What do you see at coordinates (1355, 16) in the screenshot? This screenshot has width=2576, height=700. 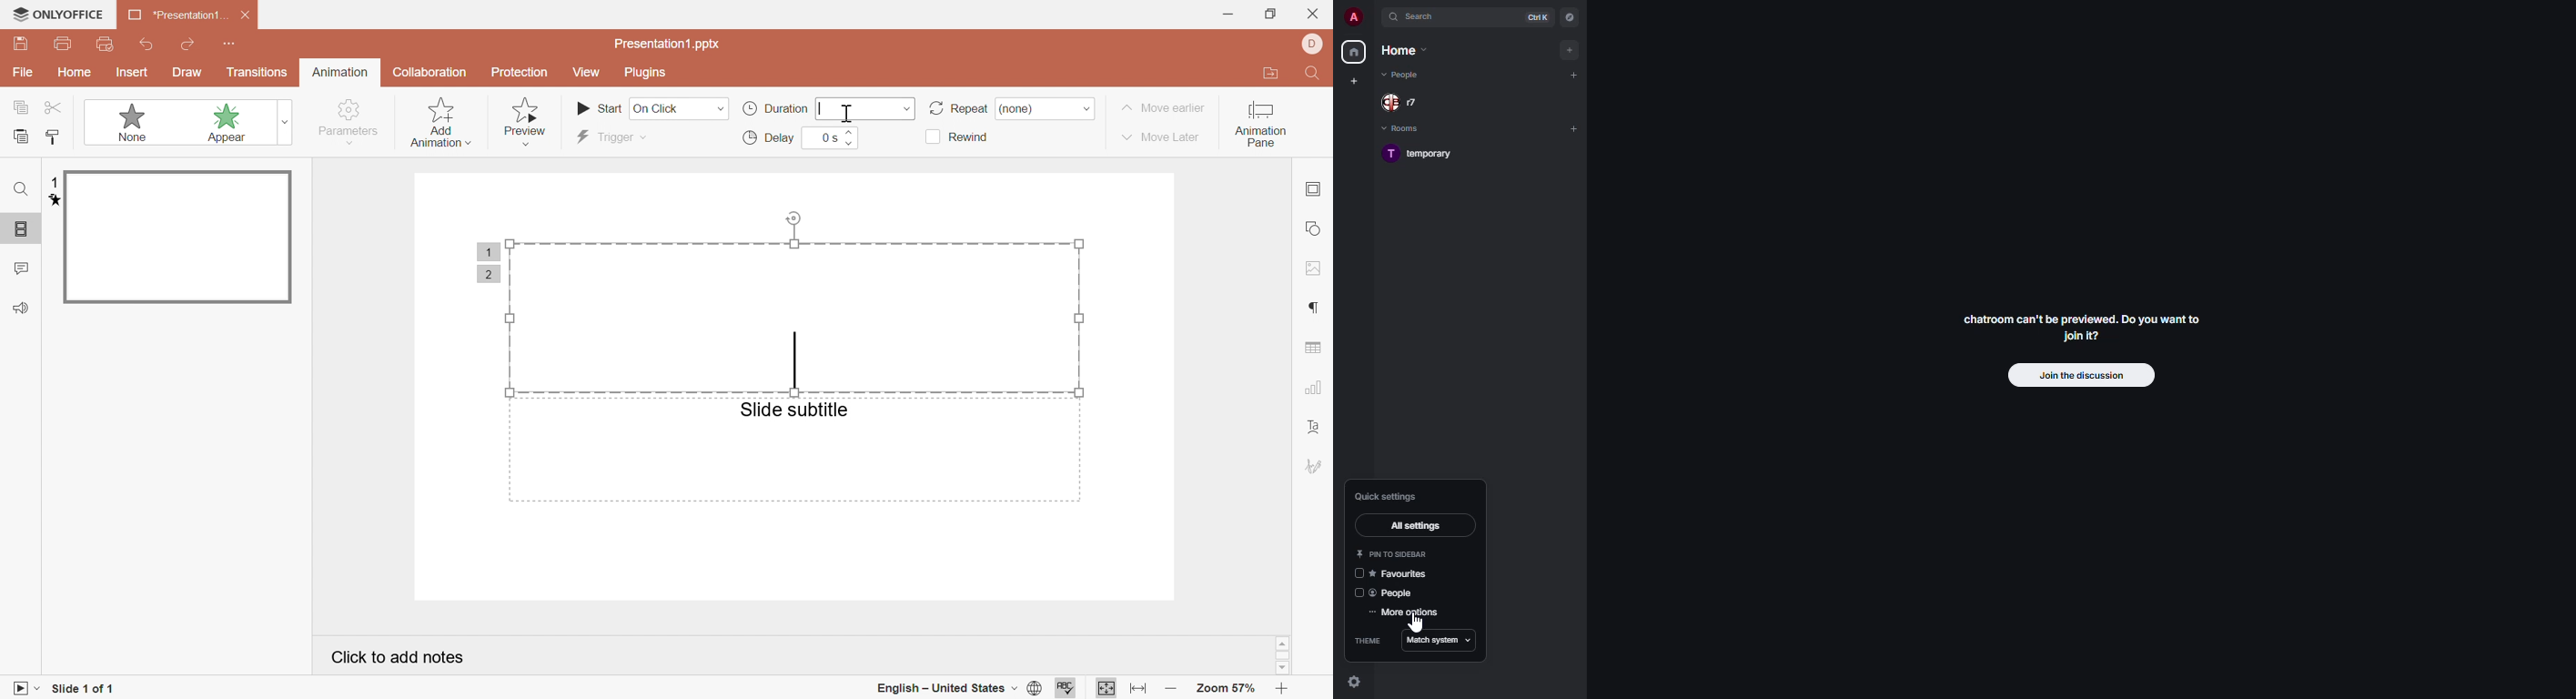 I see `profile` at bounding box center [1355, 16].